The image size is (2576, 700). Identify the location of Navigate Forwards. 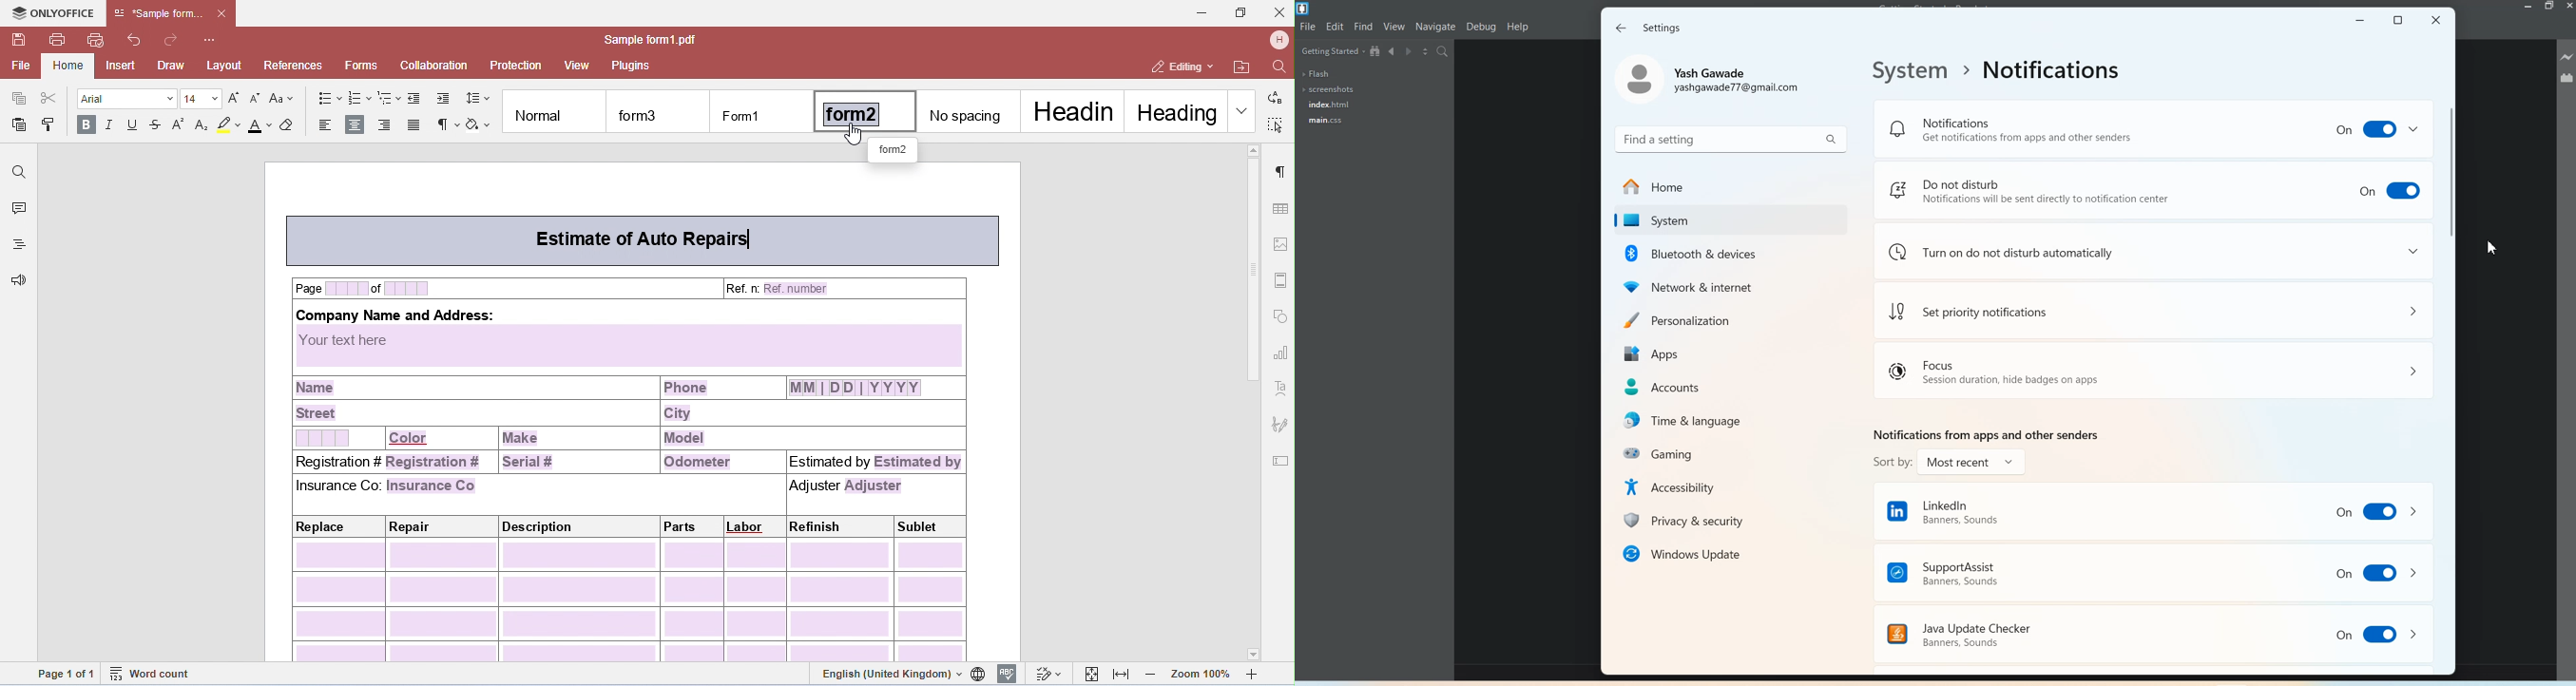
(1410, 52).